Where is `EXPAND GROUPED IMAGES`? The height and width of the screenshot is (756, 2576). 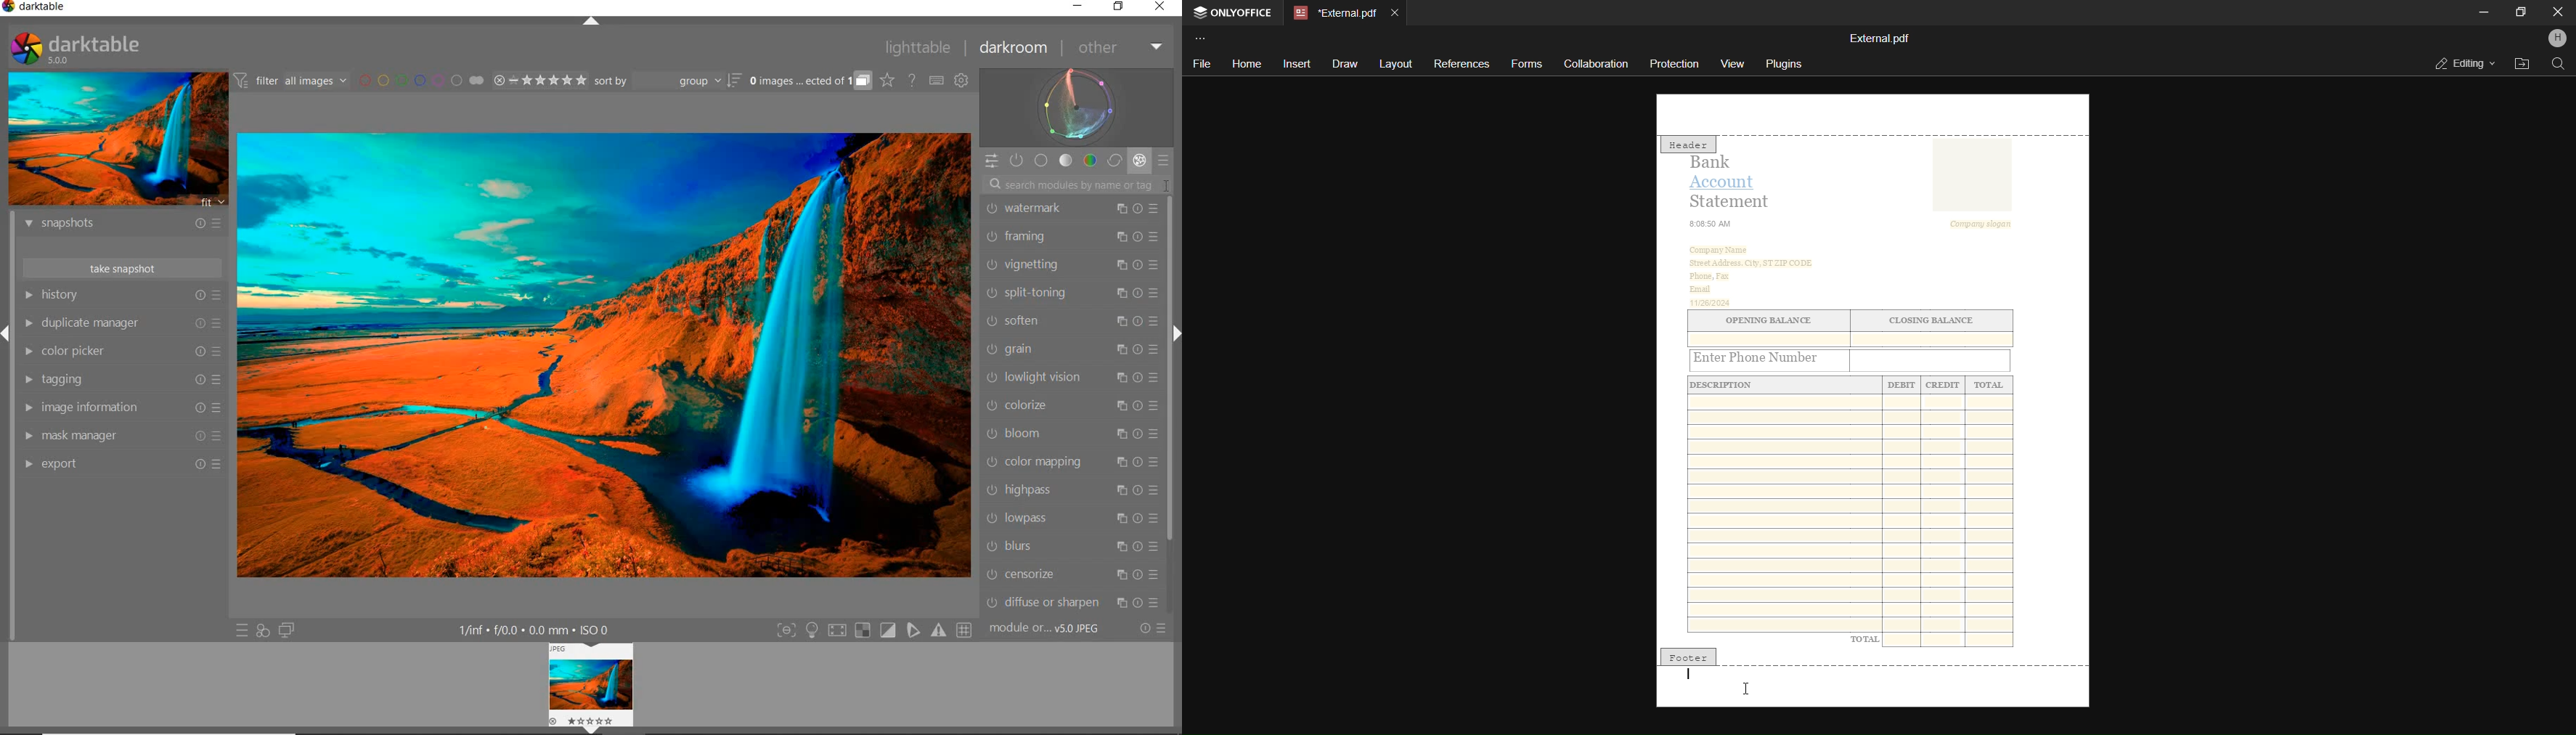
EXPAND GROUPED IMAGES is located at coordinates (811, 81).